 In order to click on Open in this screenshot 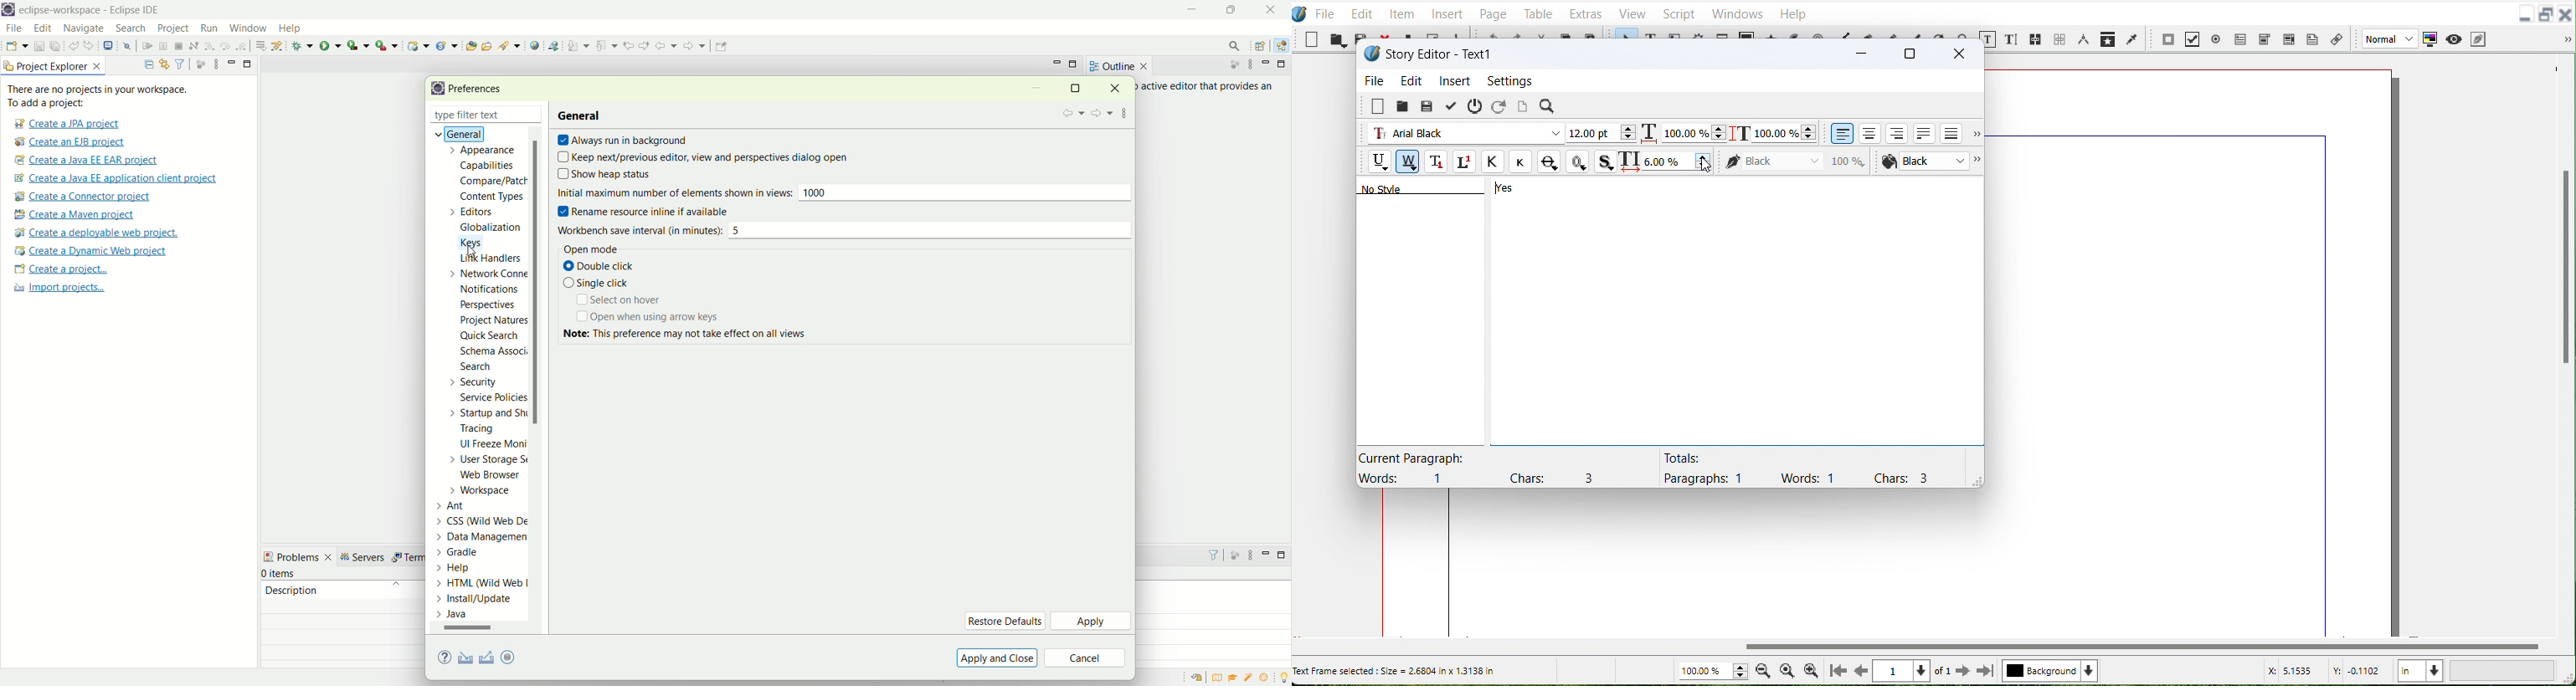, I will do `click(1337, 39)`.